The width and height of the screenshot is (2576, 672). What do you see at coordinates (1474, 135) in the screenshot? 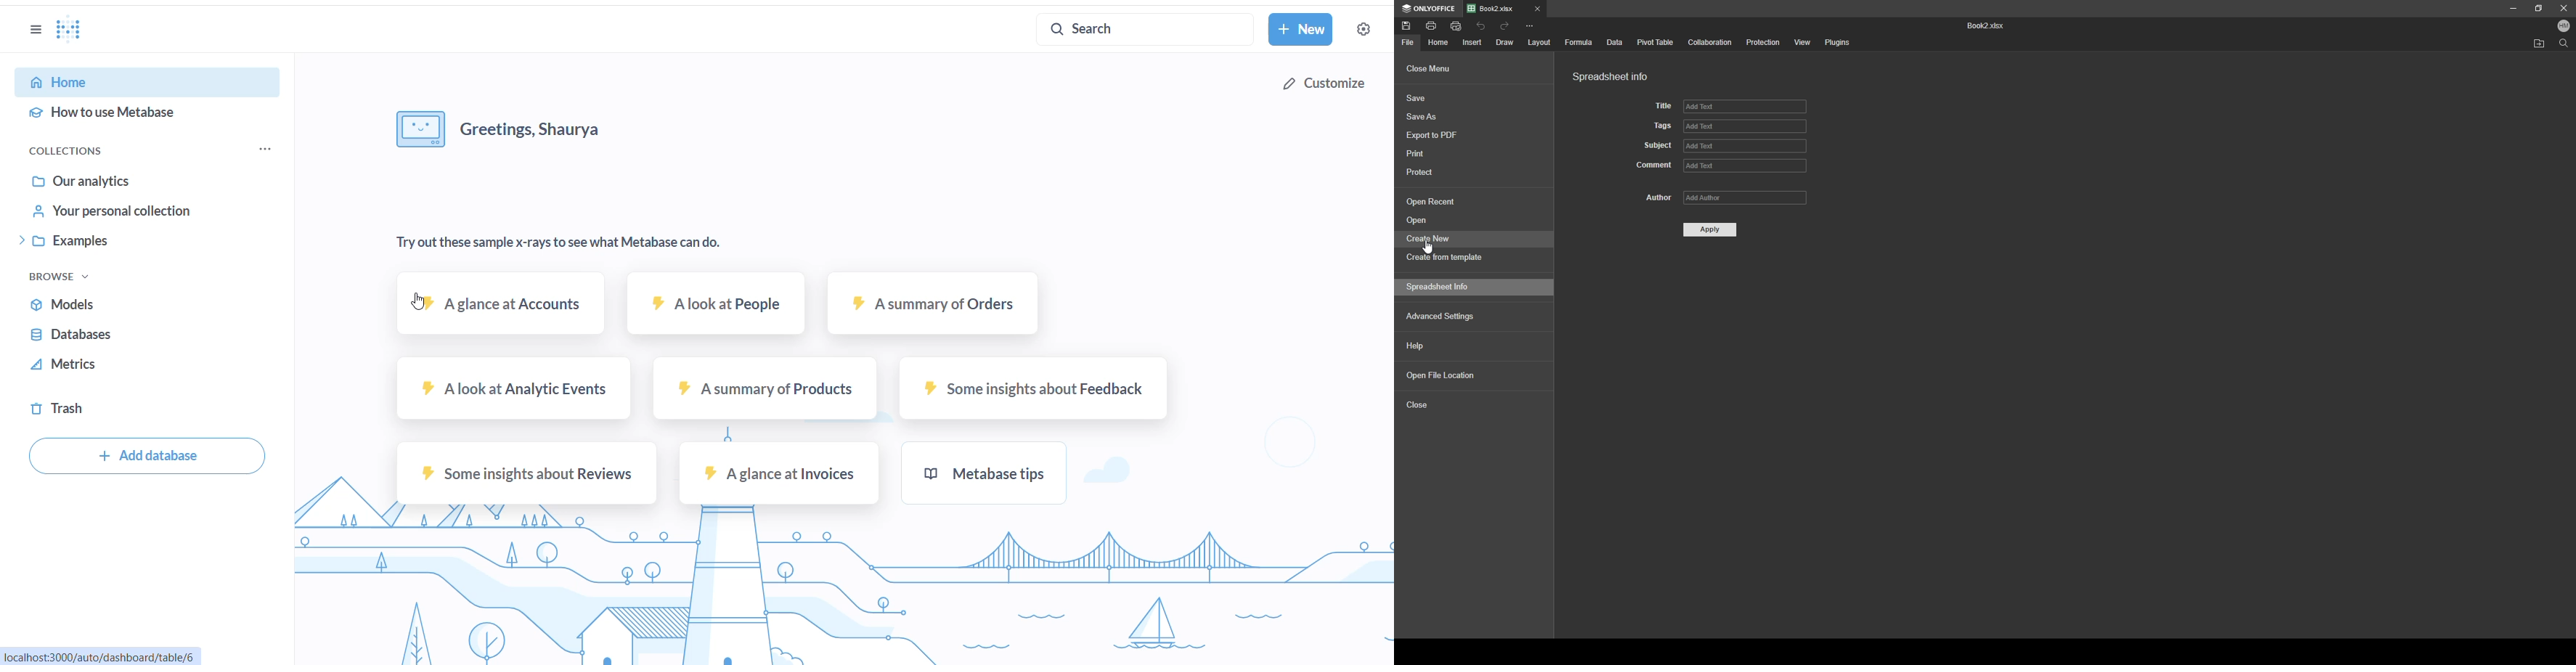
I see `export to pdf` at bounding box center [1474, 135].